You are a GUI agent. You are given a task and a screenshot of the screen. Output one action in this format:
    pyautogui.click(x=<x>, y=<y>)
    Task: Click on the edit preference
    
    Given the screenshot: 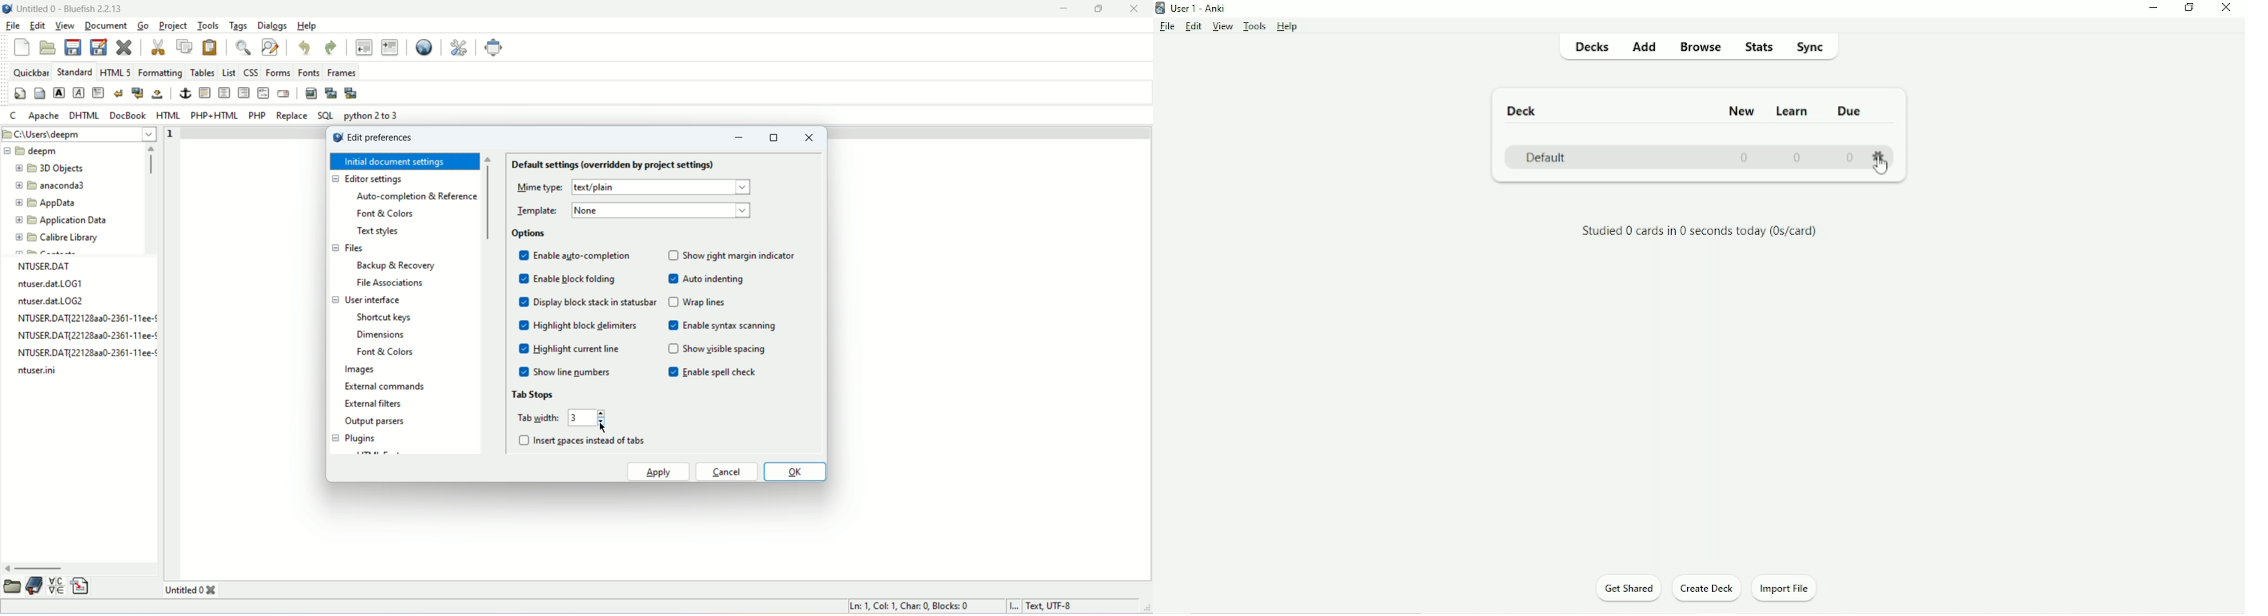 What is the action you would take?
    pyautogui.click(x=381, y=139)
    